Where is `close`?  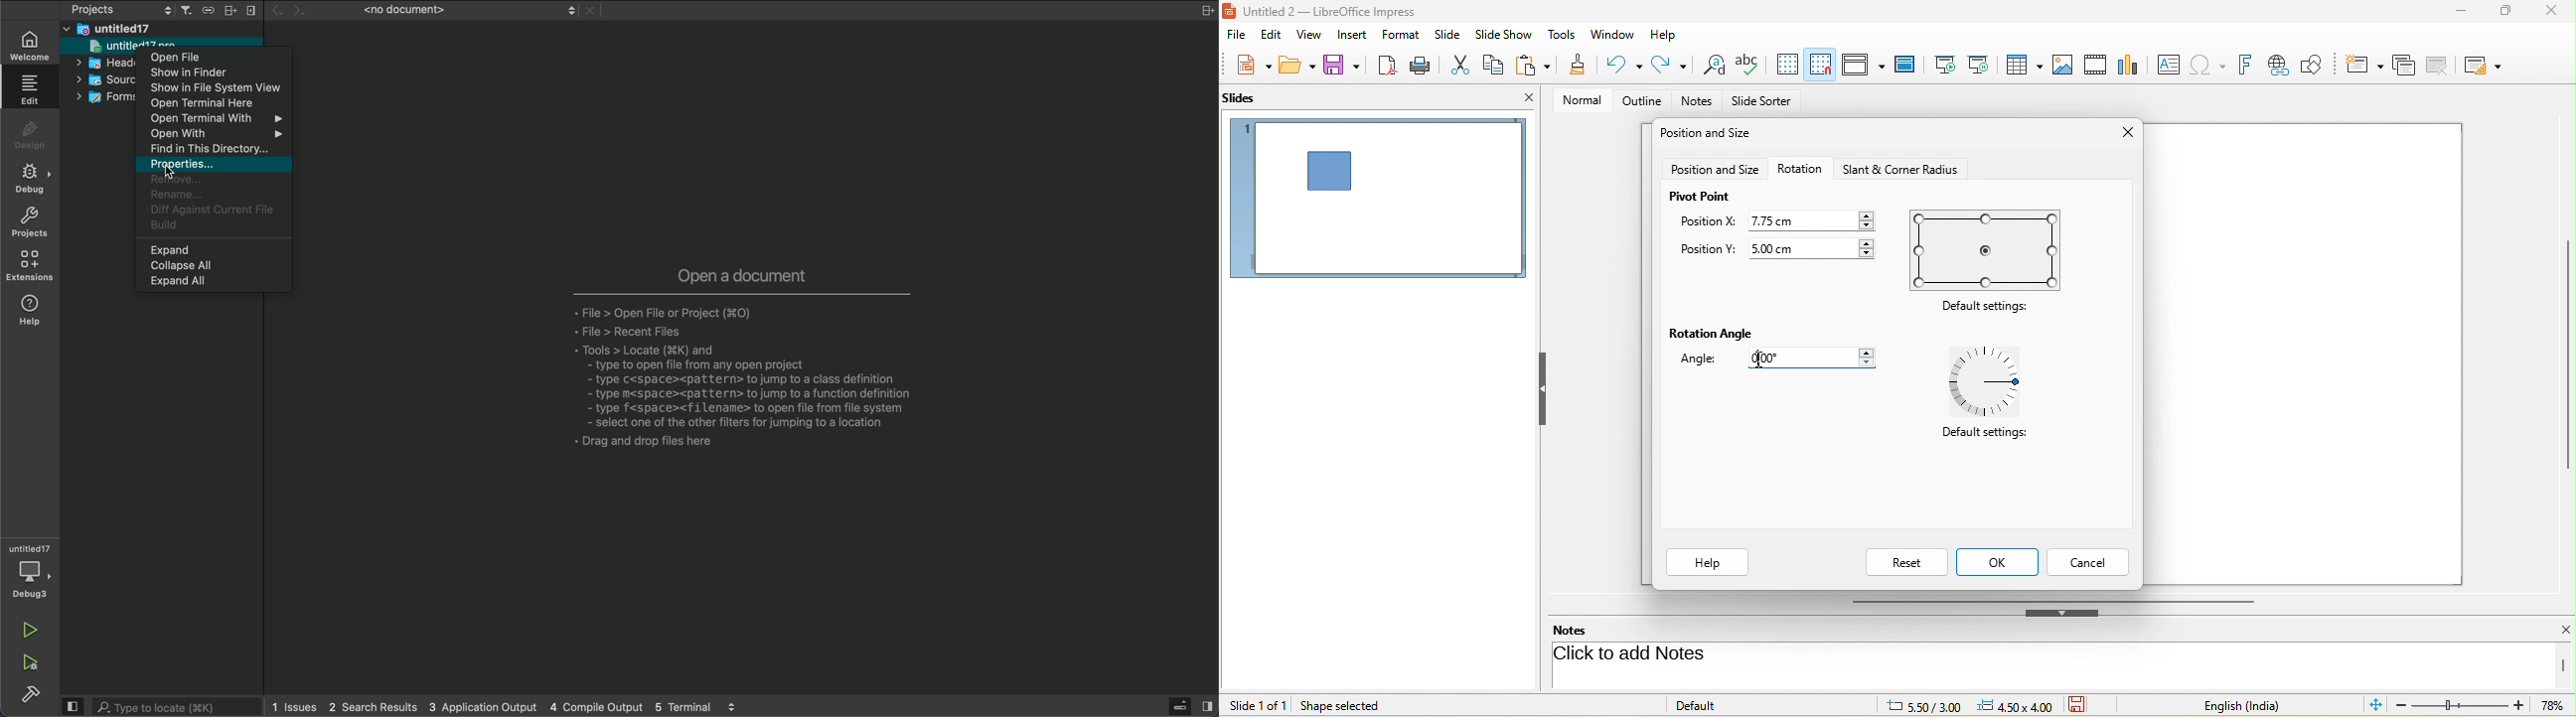 close is located at coordinates (2549, 12).